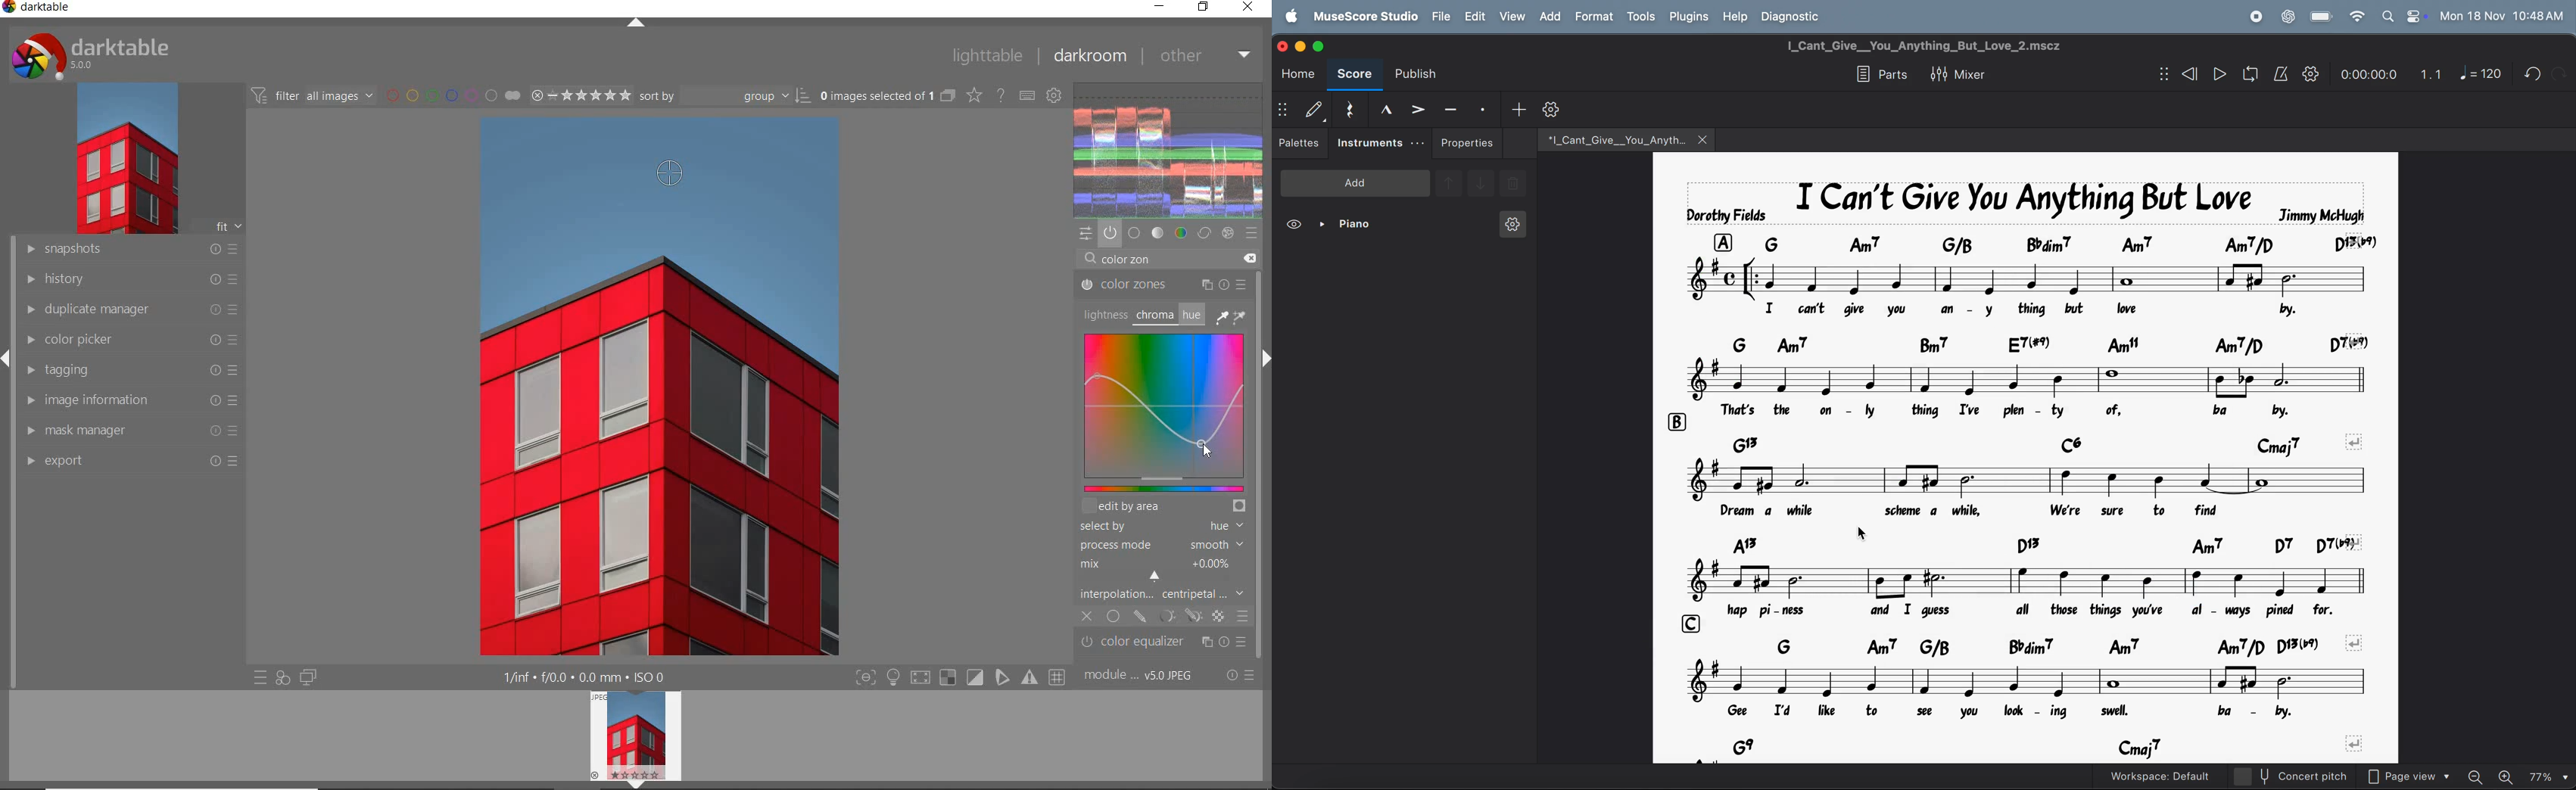  What do you see at coordinates (1142, 676) in the screenshot?
I see `module order` at bounding box center [1142, 676].